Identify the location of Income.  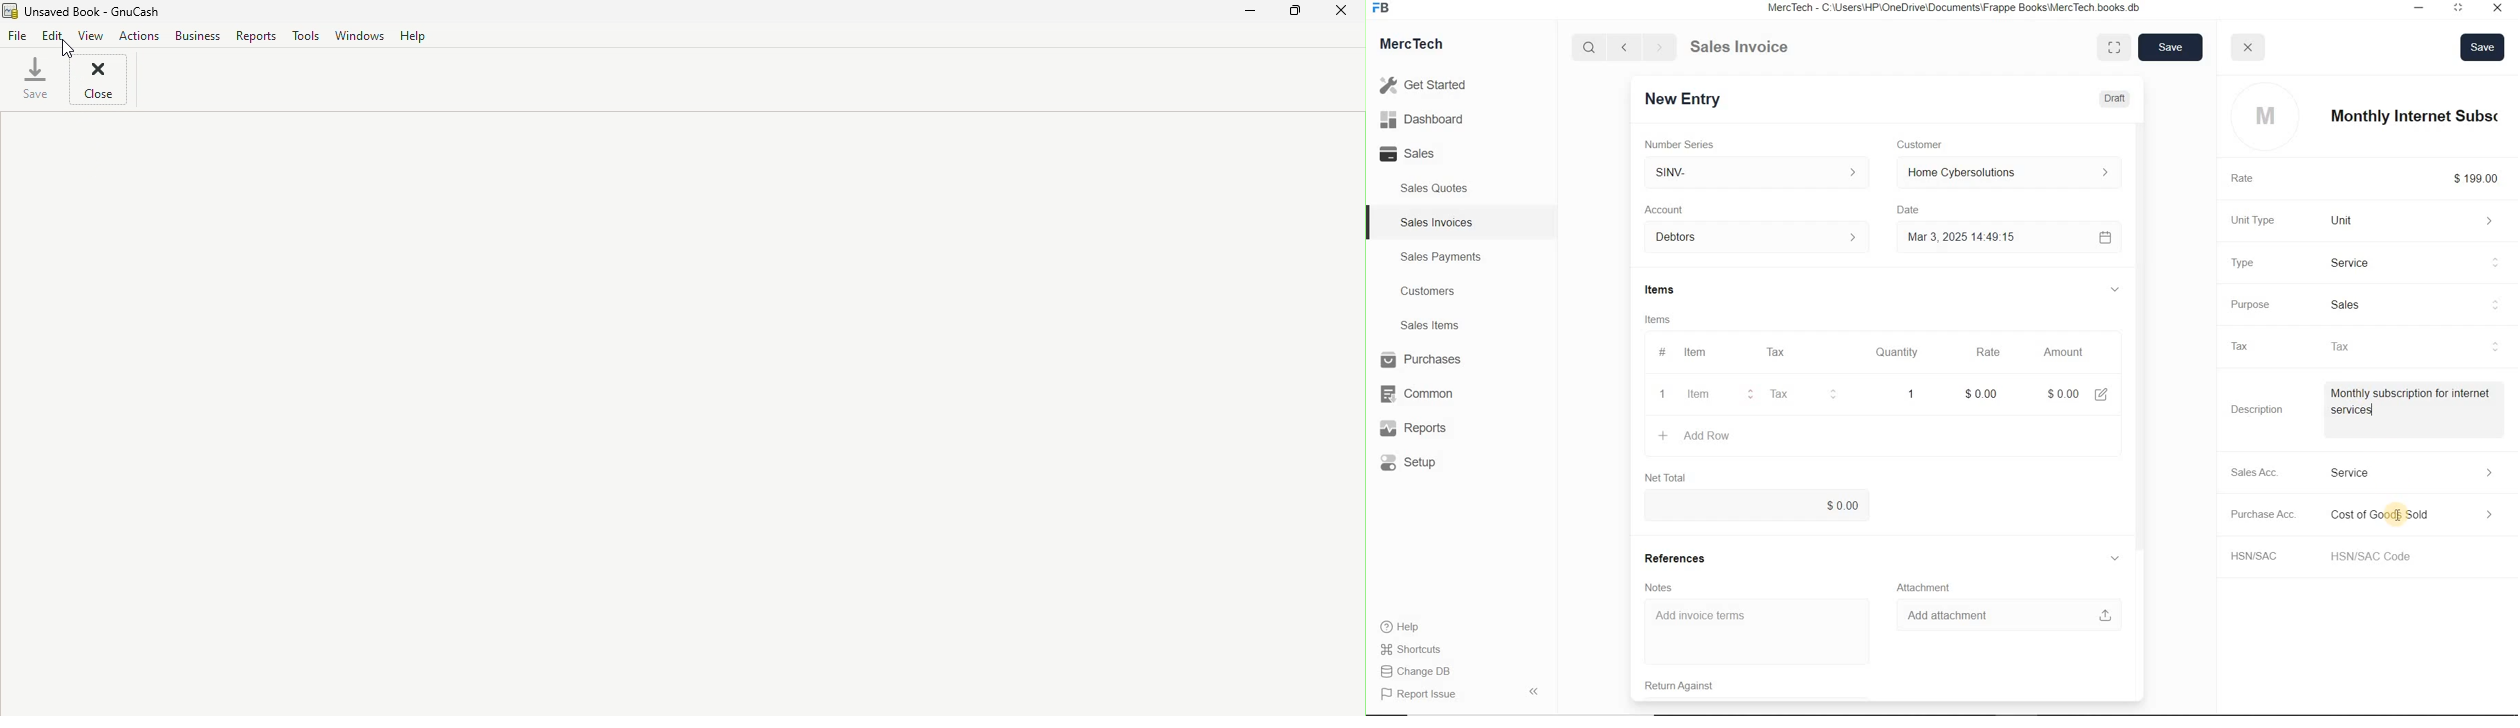
(2408, 472).